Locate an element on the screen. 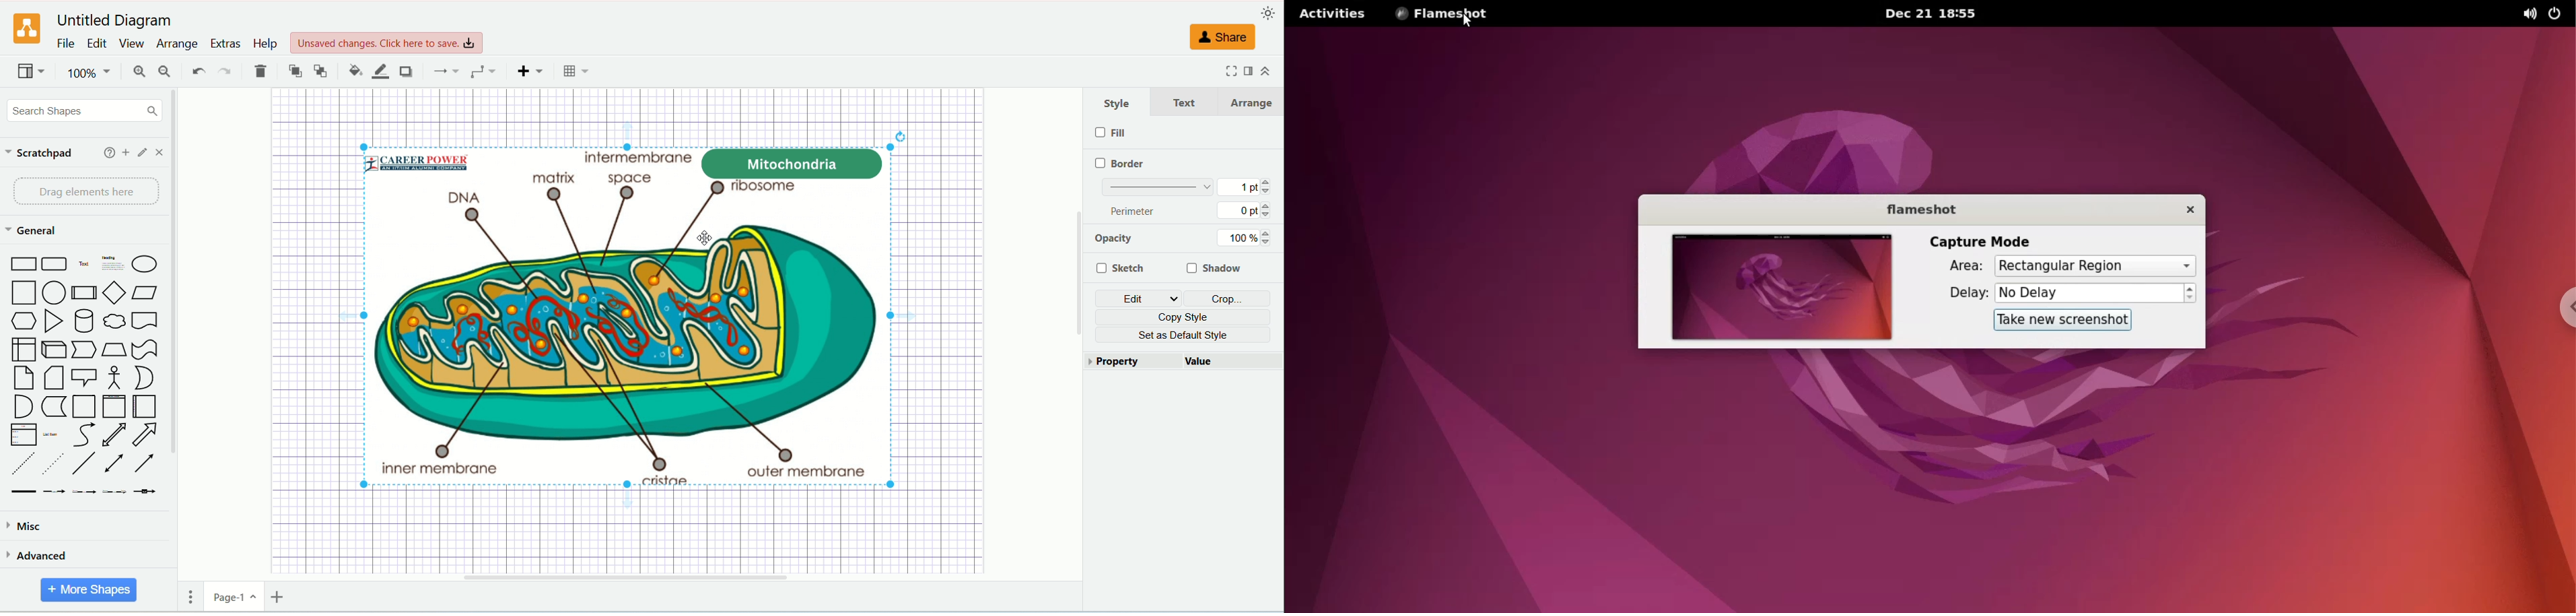  undo is located at coordinates (195, 70).